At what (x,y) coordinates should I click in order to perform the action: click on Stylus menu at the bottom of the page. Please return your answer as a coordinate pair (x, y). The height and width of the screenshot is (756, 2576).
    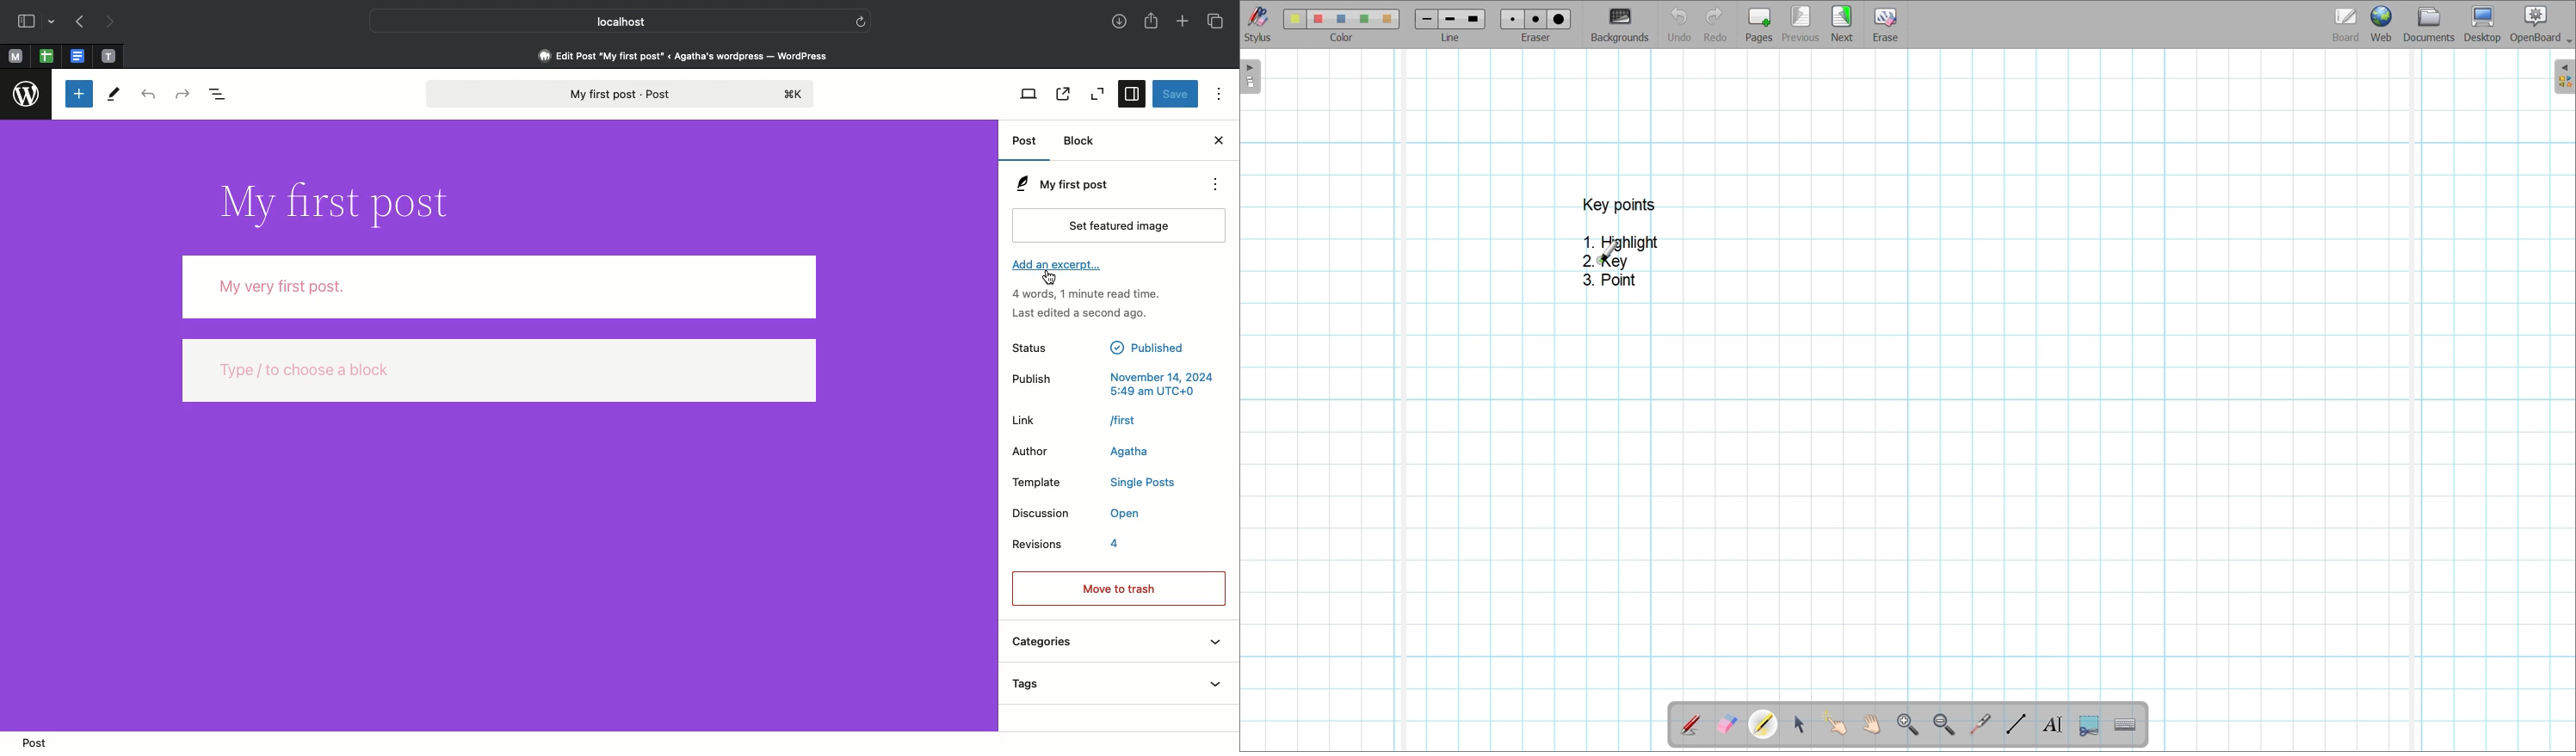
    Looking at the image, I should click on (1259, 24).